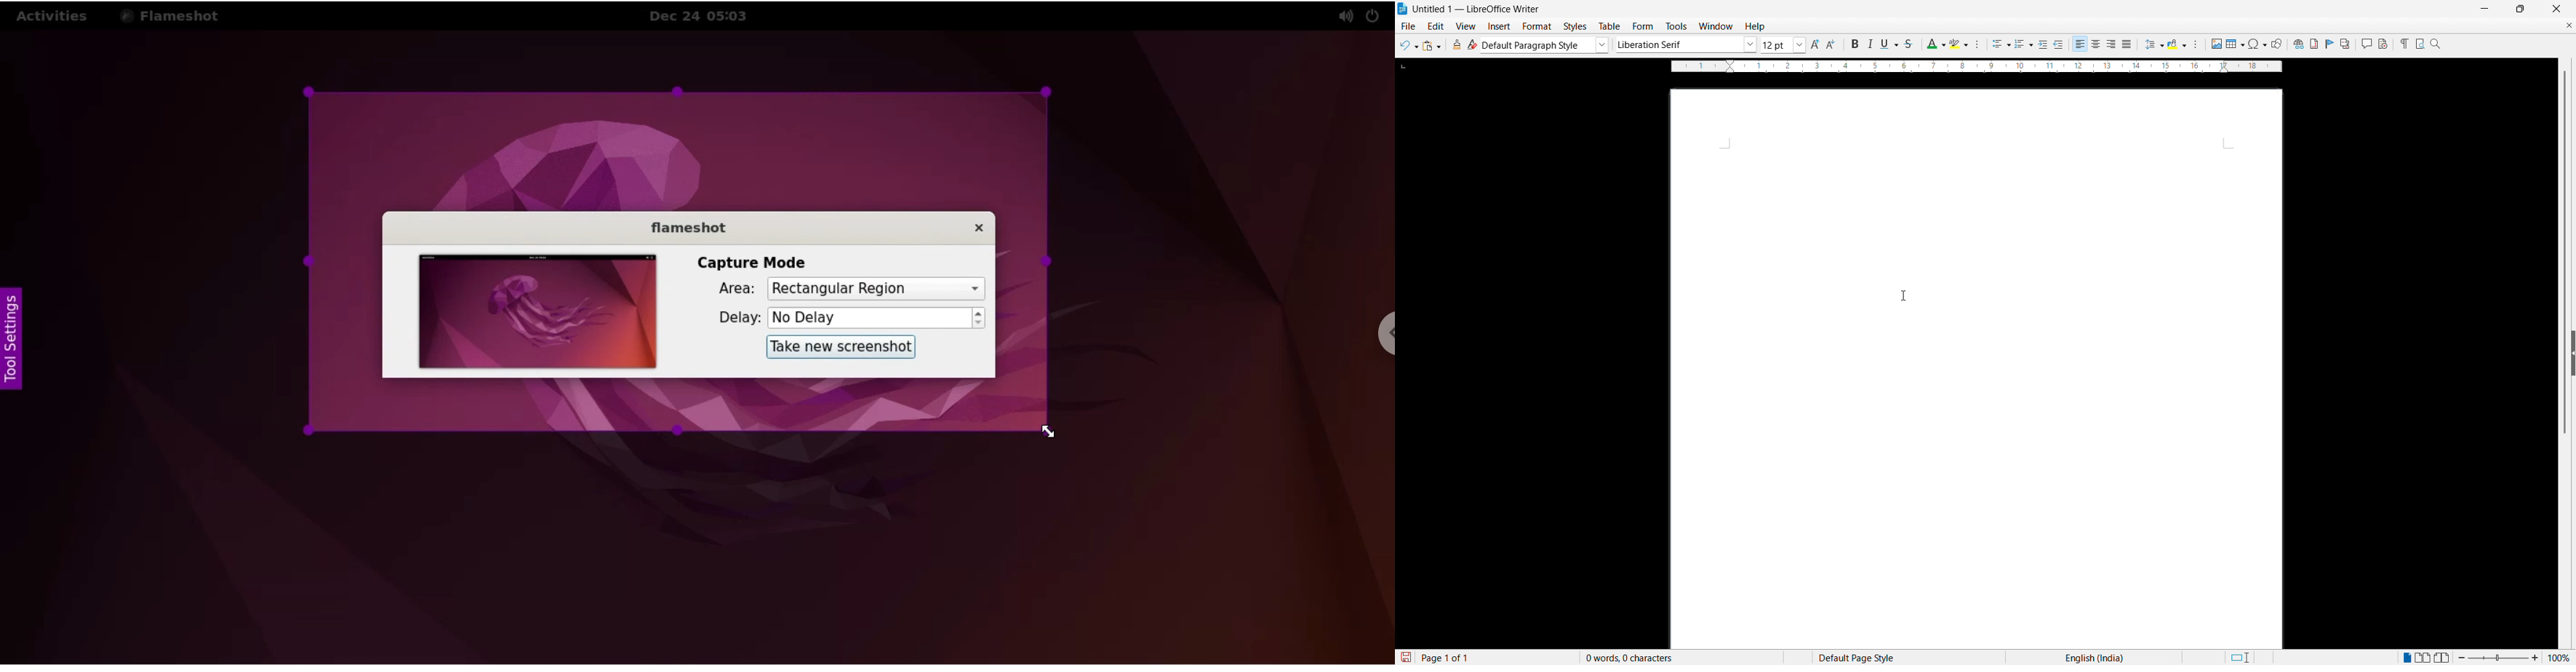 Image resolution: width=2576 pixels, height=672 pixels. What do you see at coordinates (1816, 44) in the screenshot?
I see `Increase font size ` at bounding box center [1816, 44].